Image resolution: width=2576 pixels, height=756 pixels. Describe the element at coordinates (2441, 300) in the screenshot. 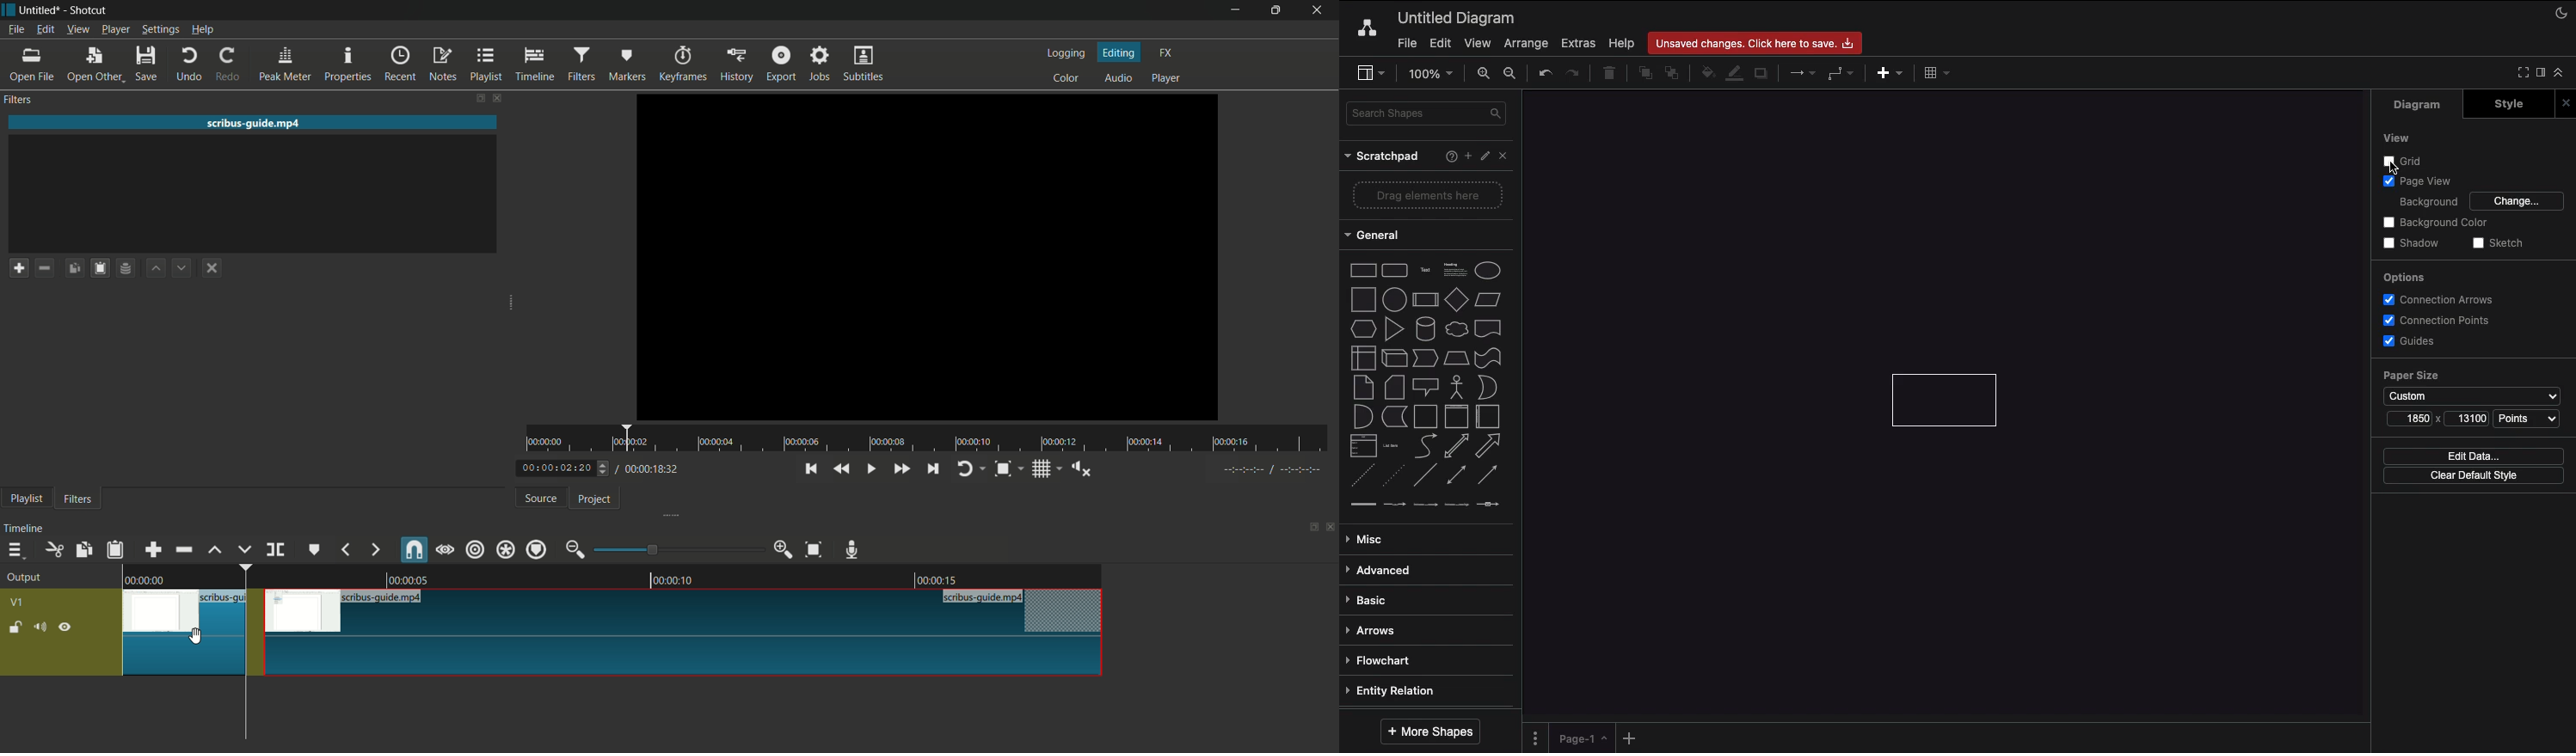

I see `Connection arrows` at that location.